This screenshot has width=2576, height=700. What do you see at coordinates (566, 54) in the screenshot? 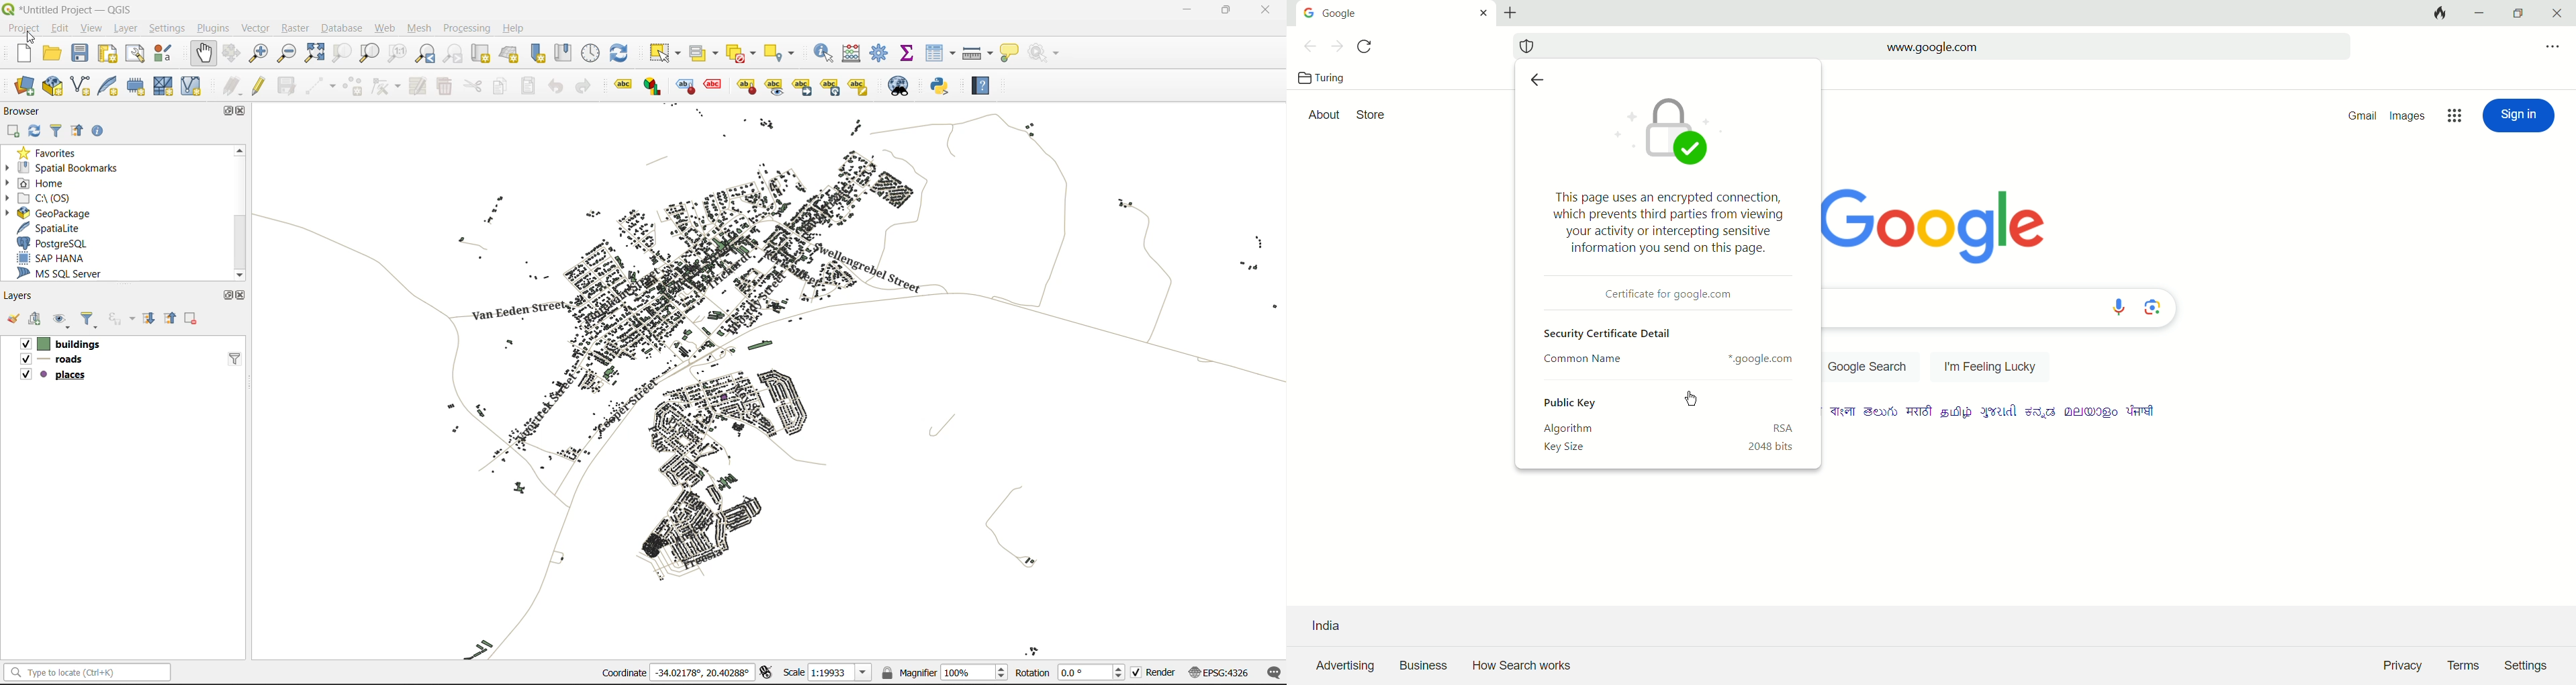
I see `show spatial bookmark` at bounding box center [566, 54].